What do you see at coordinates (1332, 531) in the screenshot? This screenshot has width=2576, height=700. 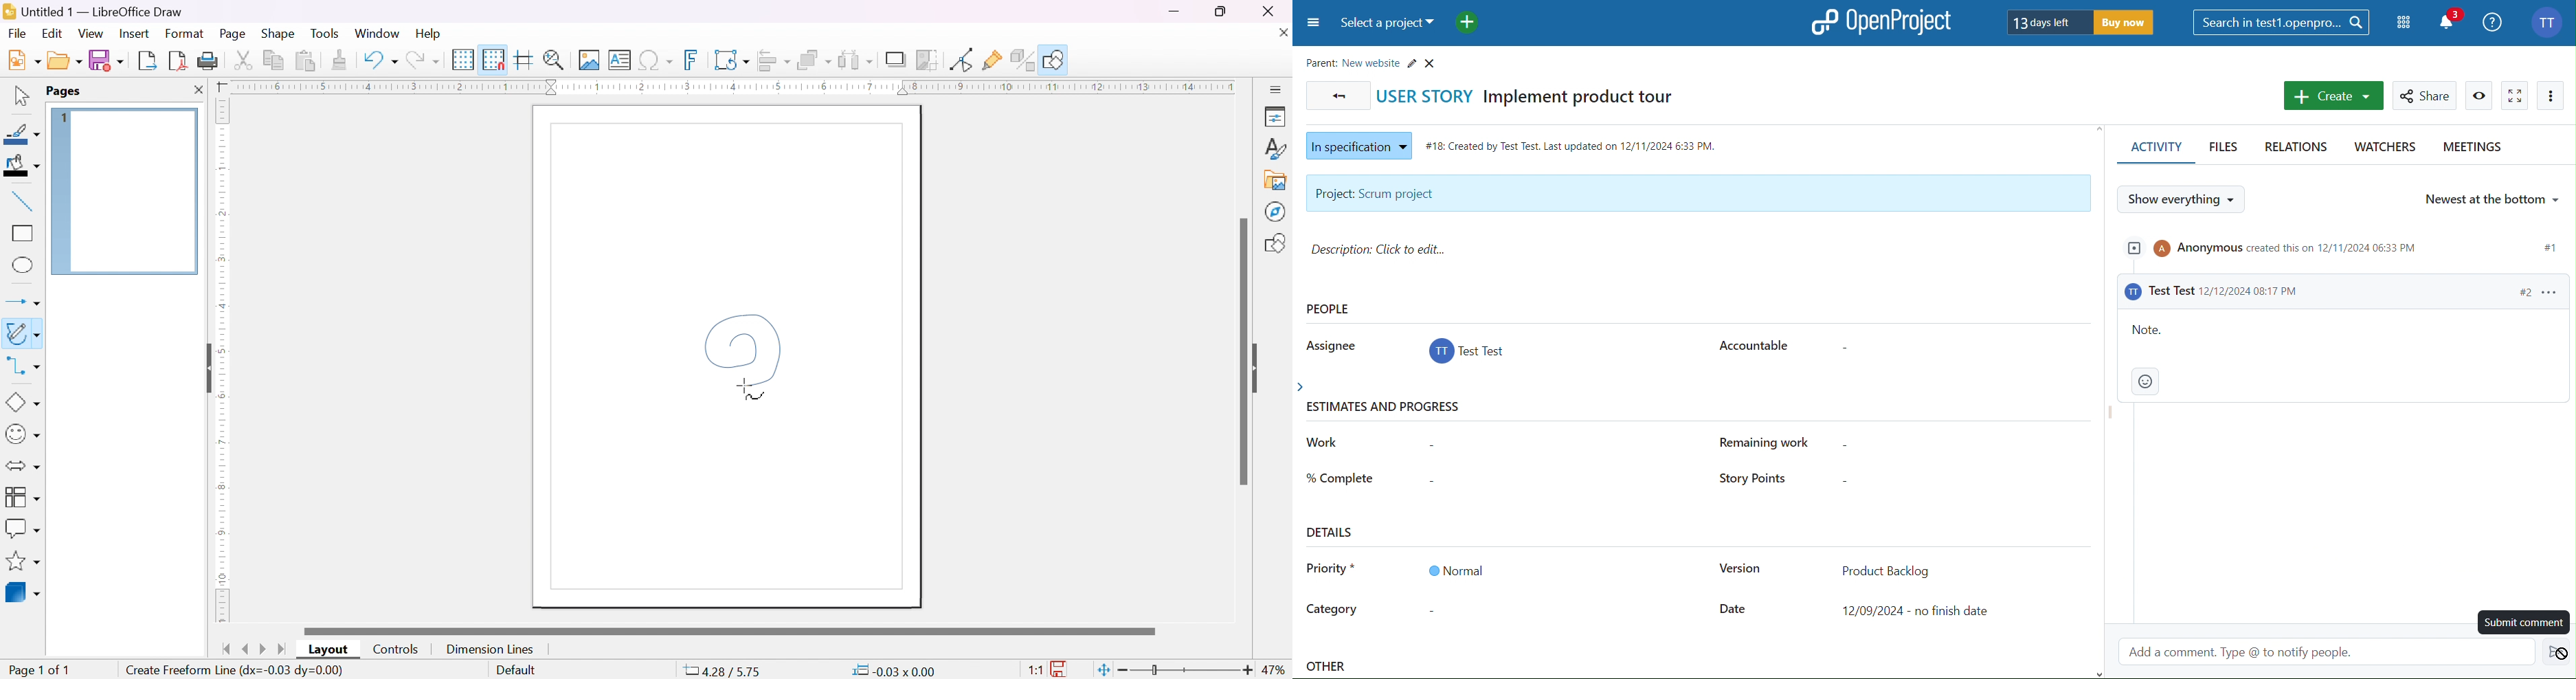 I see `Details` at bounding box center [1332, 531].